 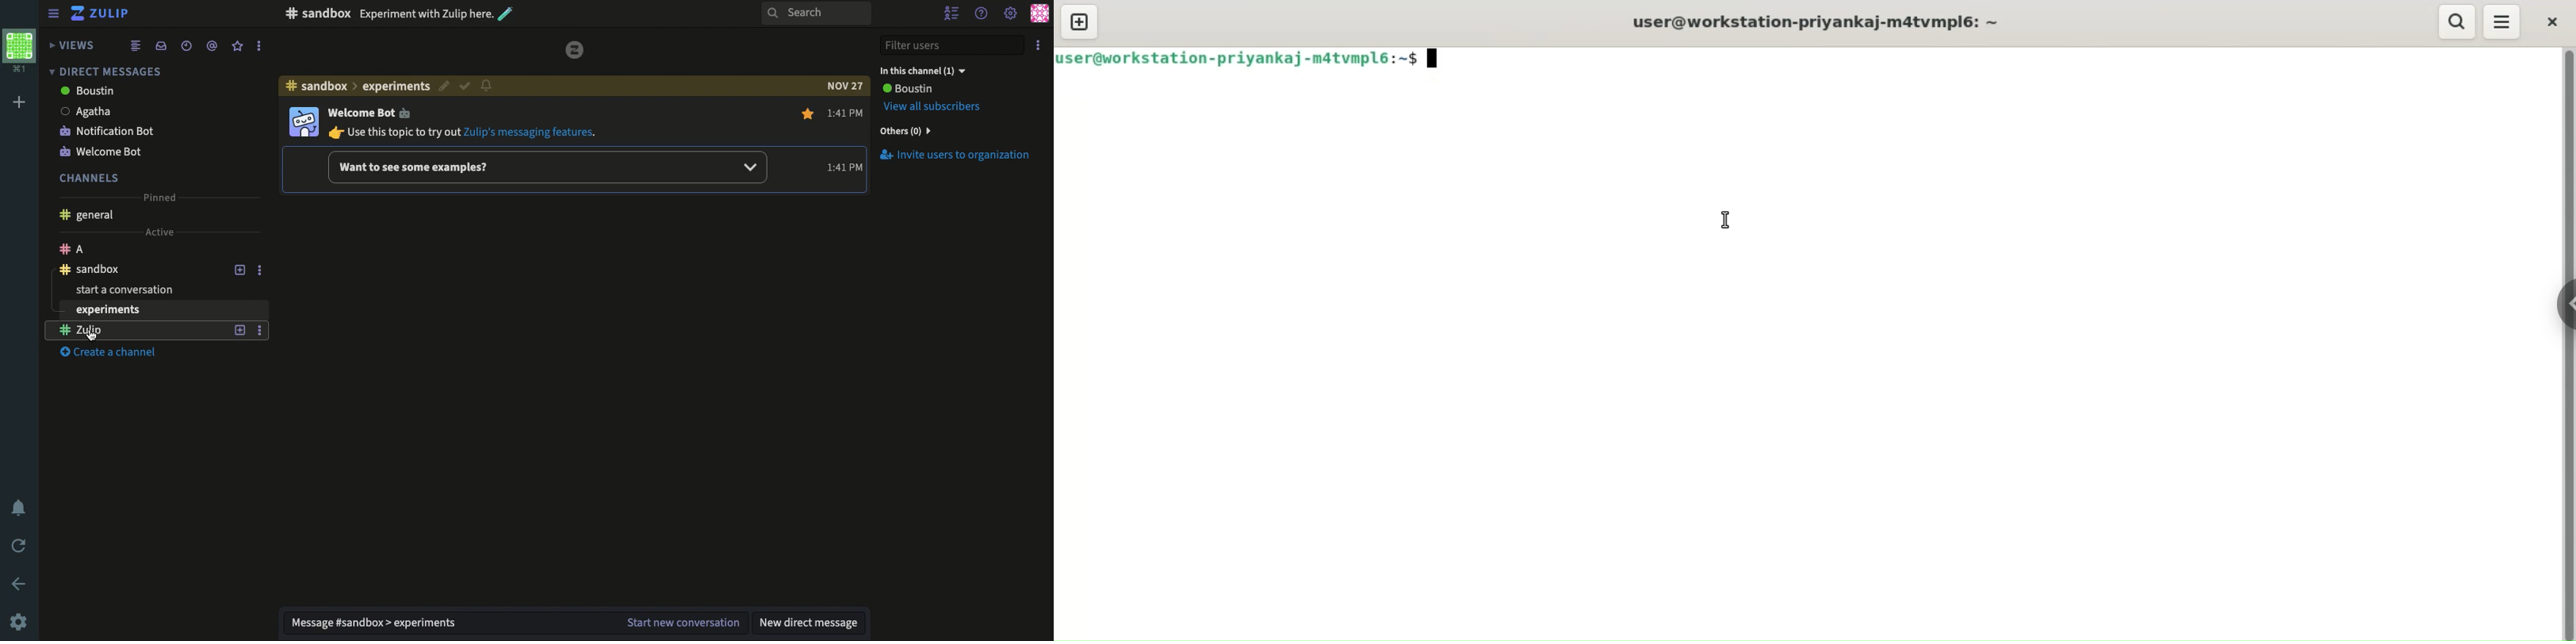 I want to click on Welcome bot, so click(x=139, y=150).